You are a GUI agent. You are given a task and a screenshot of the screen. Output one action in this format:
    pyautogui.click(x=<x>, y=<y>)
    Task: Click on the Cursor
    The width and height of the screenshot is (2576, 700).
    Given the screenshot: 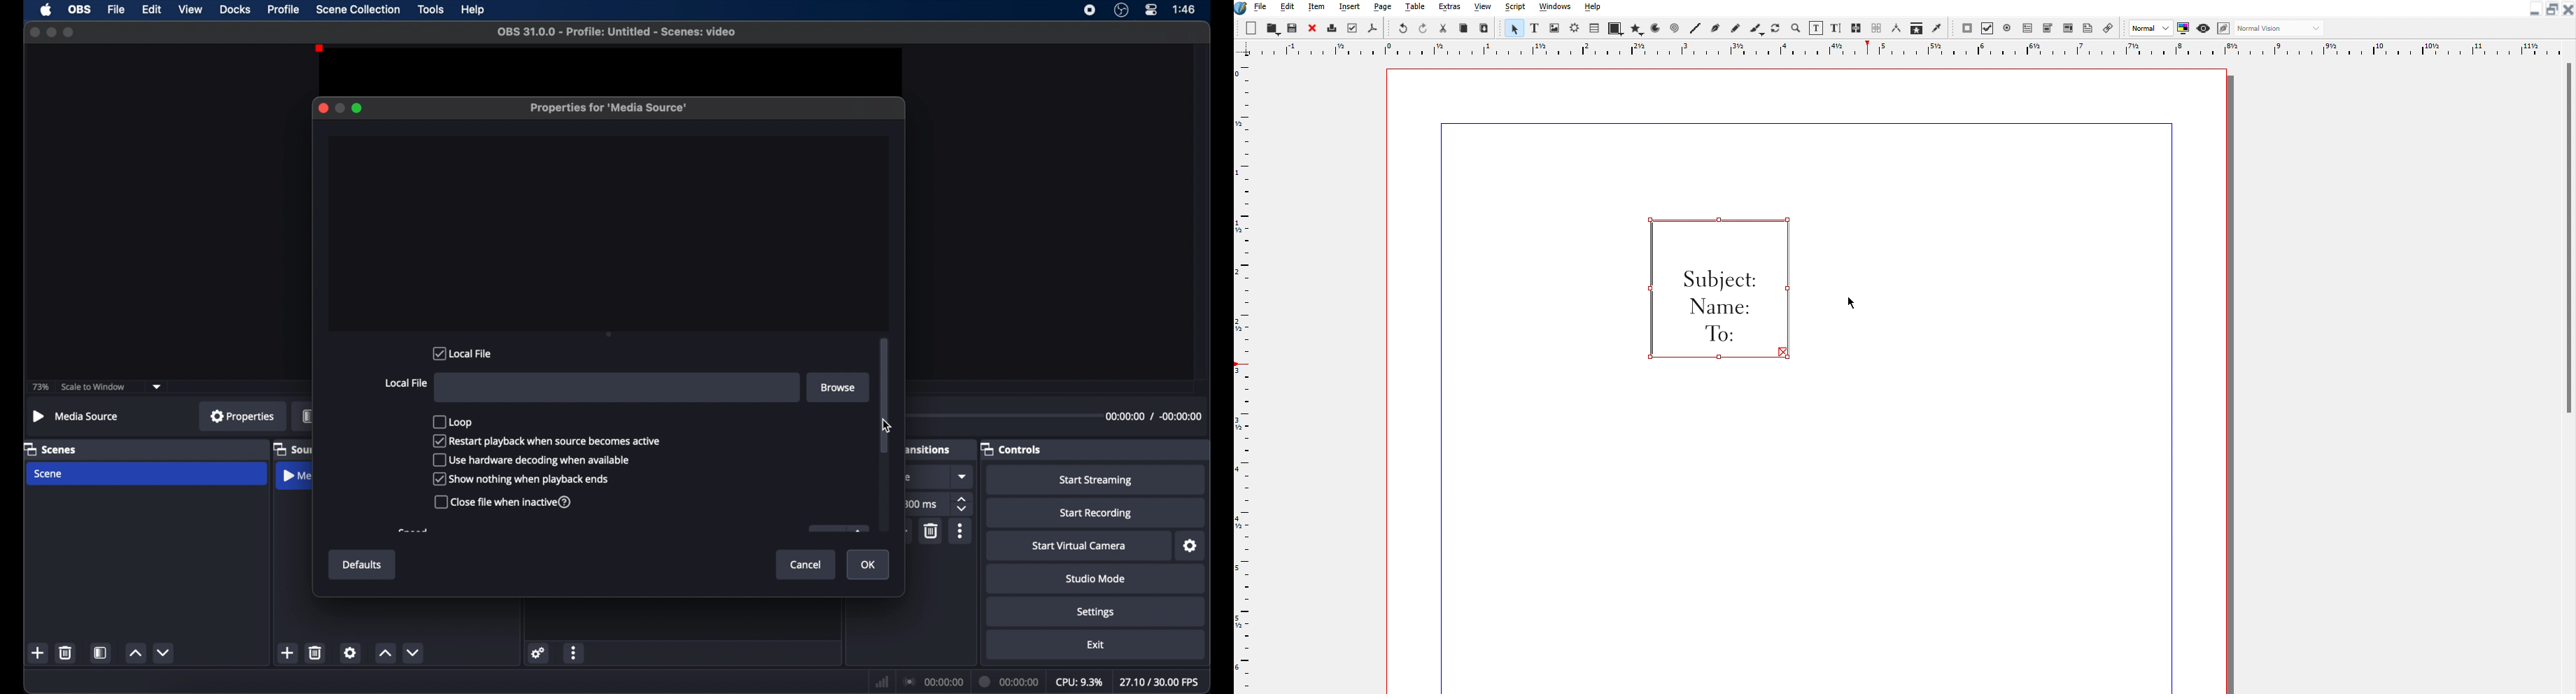 What is the action you would take?
    pyautogui.click(x=1852, y=302)
    